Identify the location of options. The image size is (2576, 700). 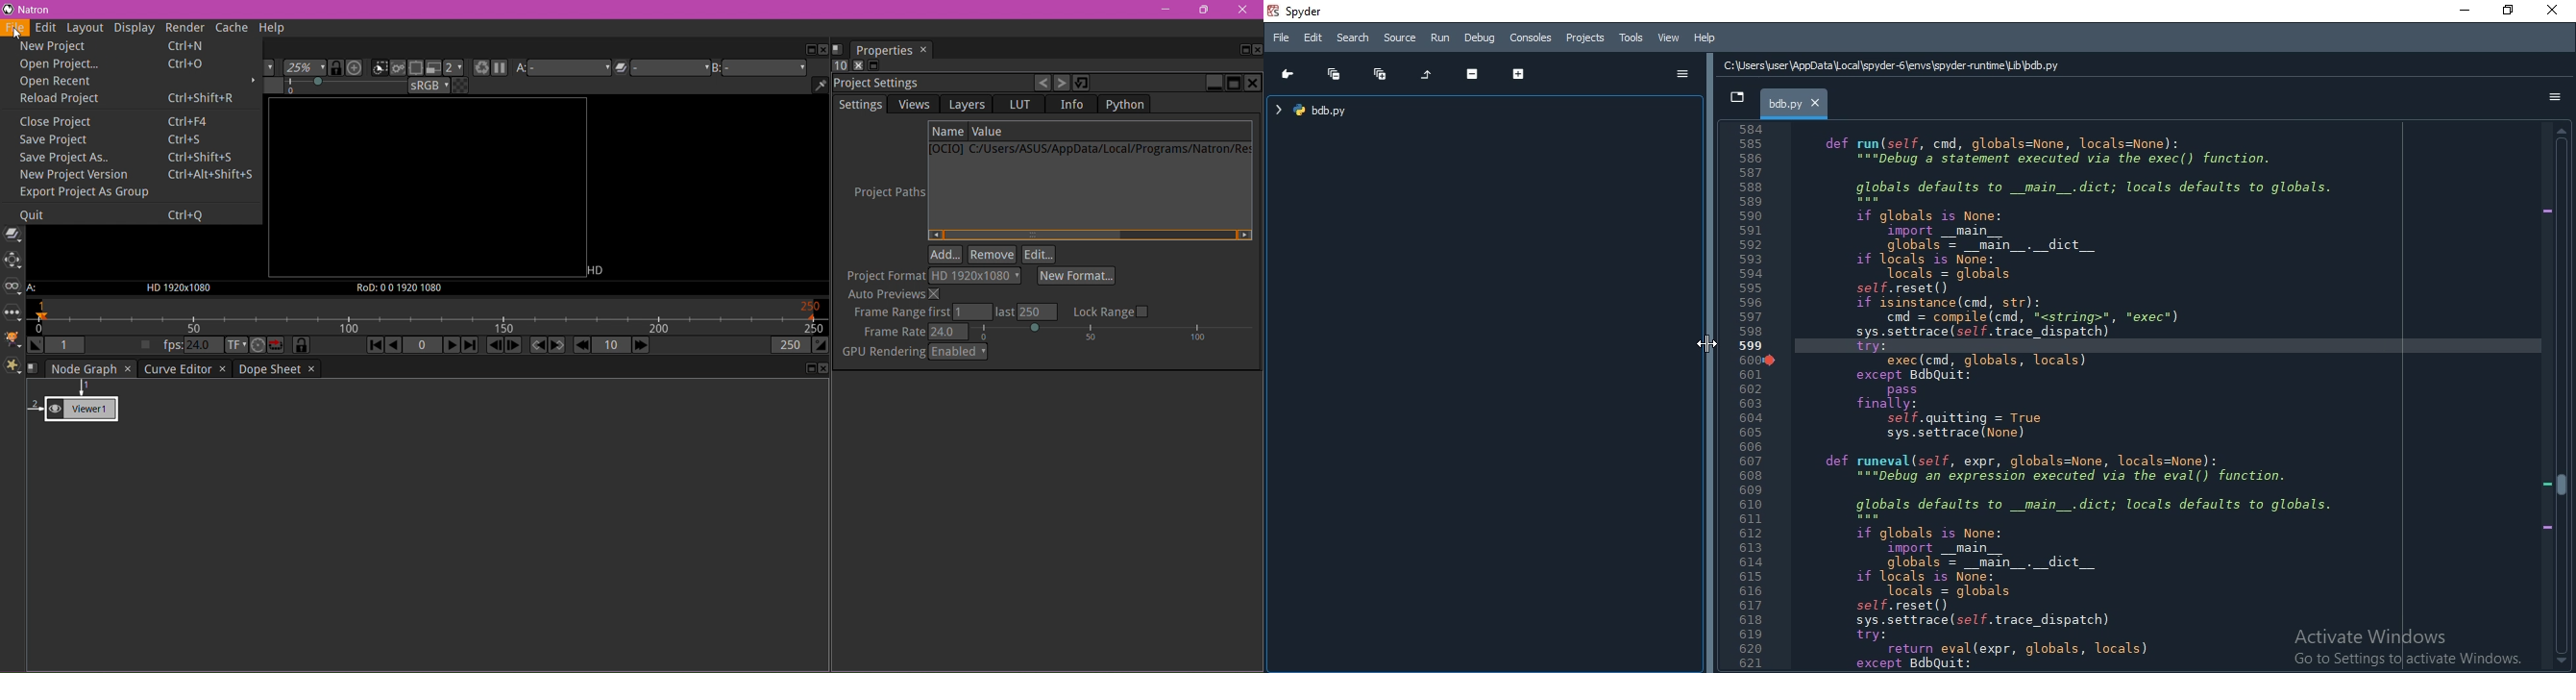
(2557, 100).